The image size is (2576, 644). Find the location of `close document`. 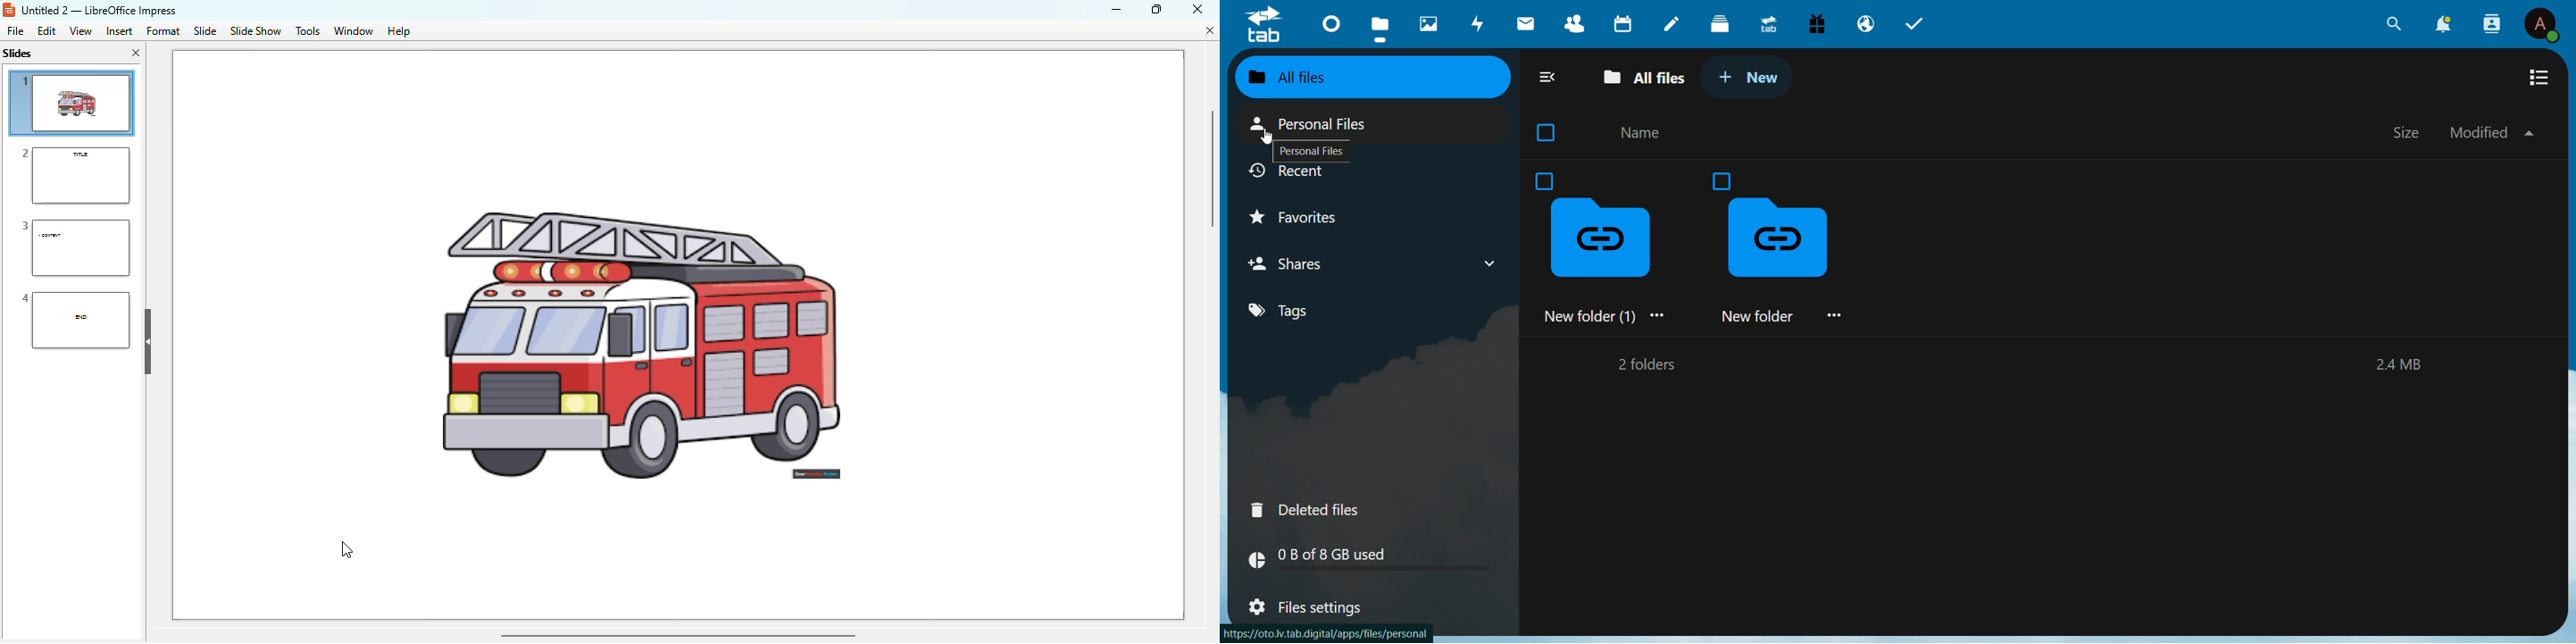

close document is located at coordinates (1209, 30).